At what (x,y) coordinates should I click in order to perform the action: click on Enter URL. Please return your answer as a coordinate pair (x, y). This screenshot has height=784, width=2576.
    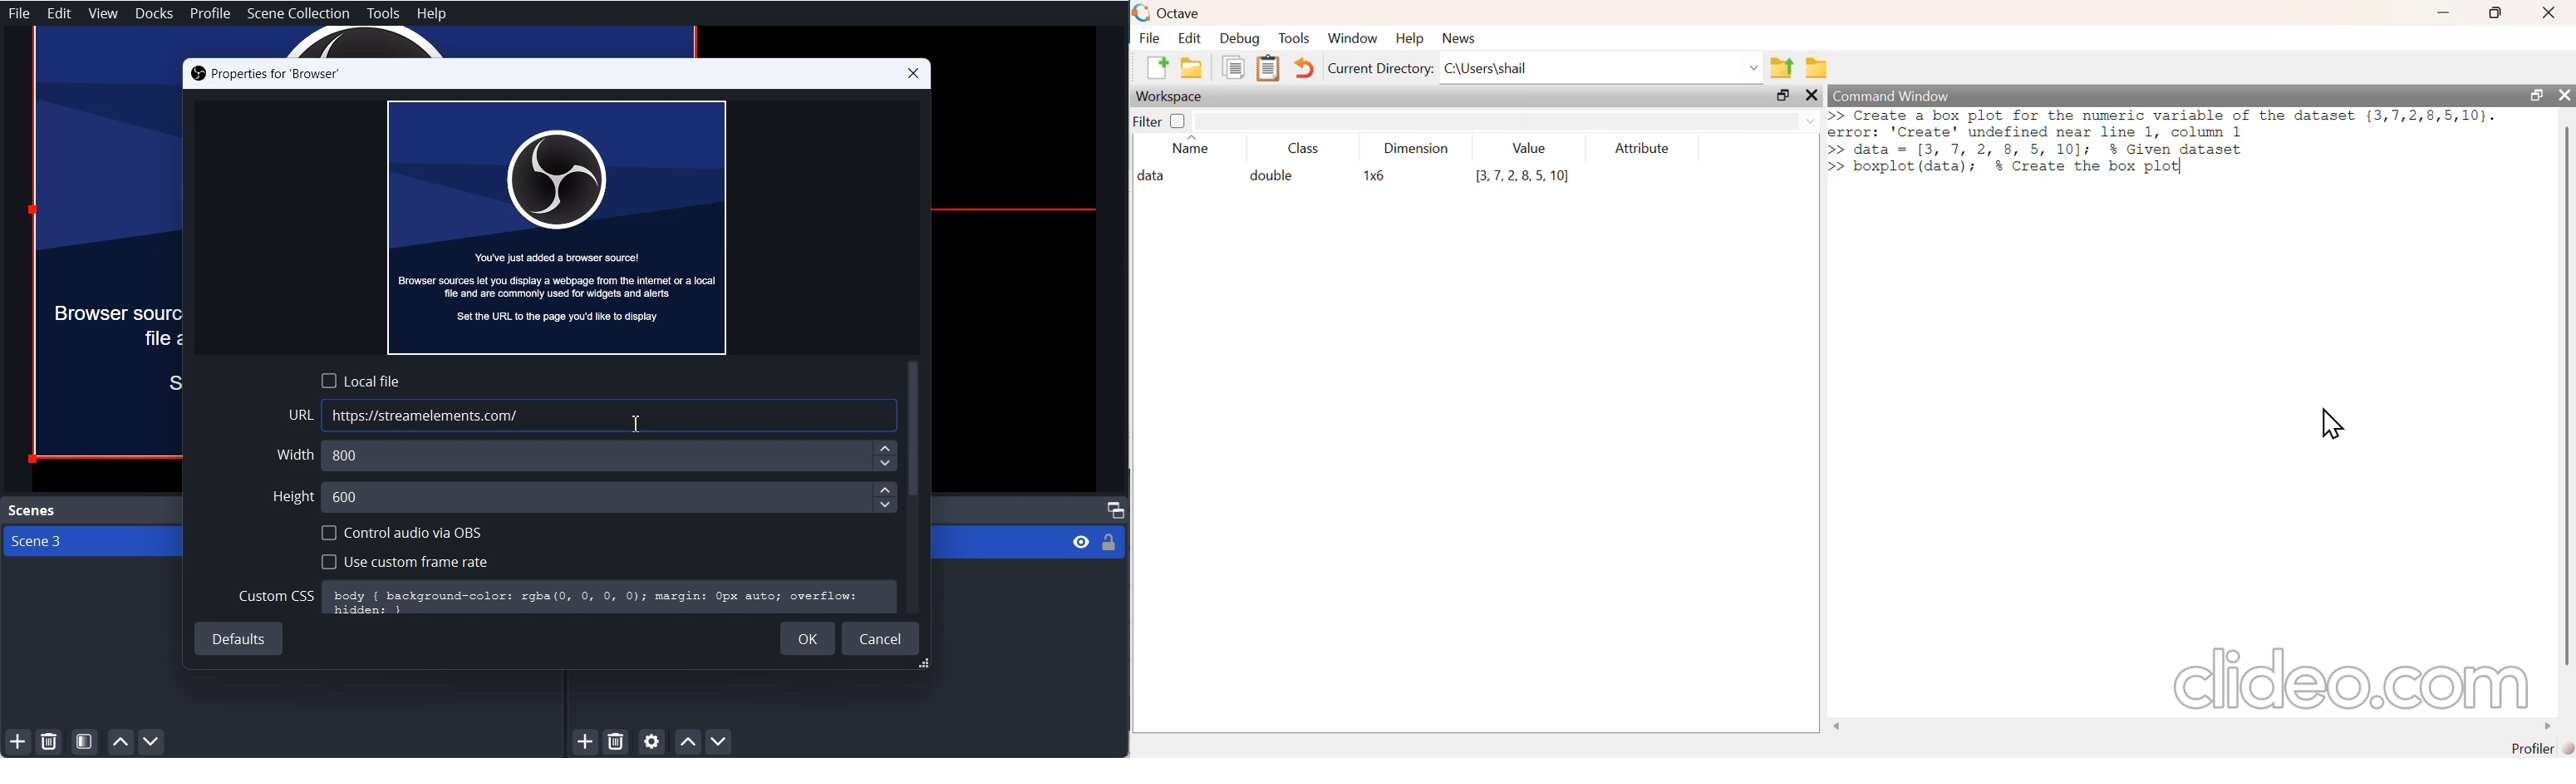
    Looking at the image, I should click on (593, 416).